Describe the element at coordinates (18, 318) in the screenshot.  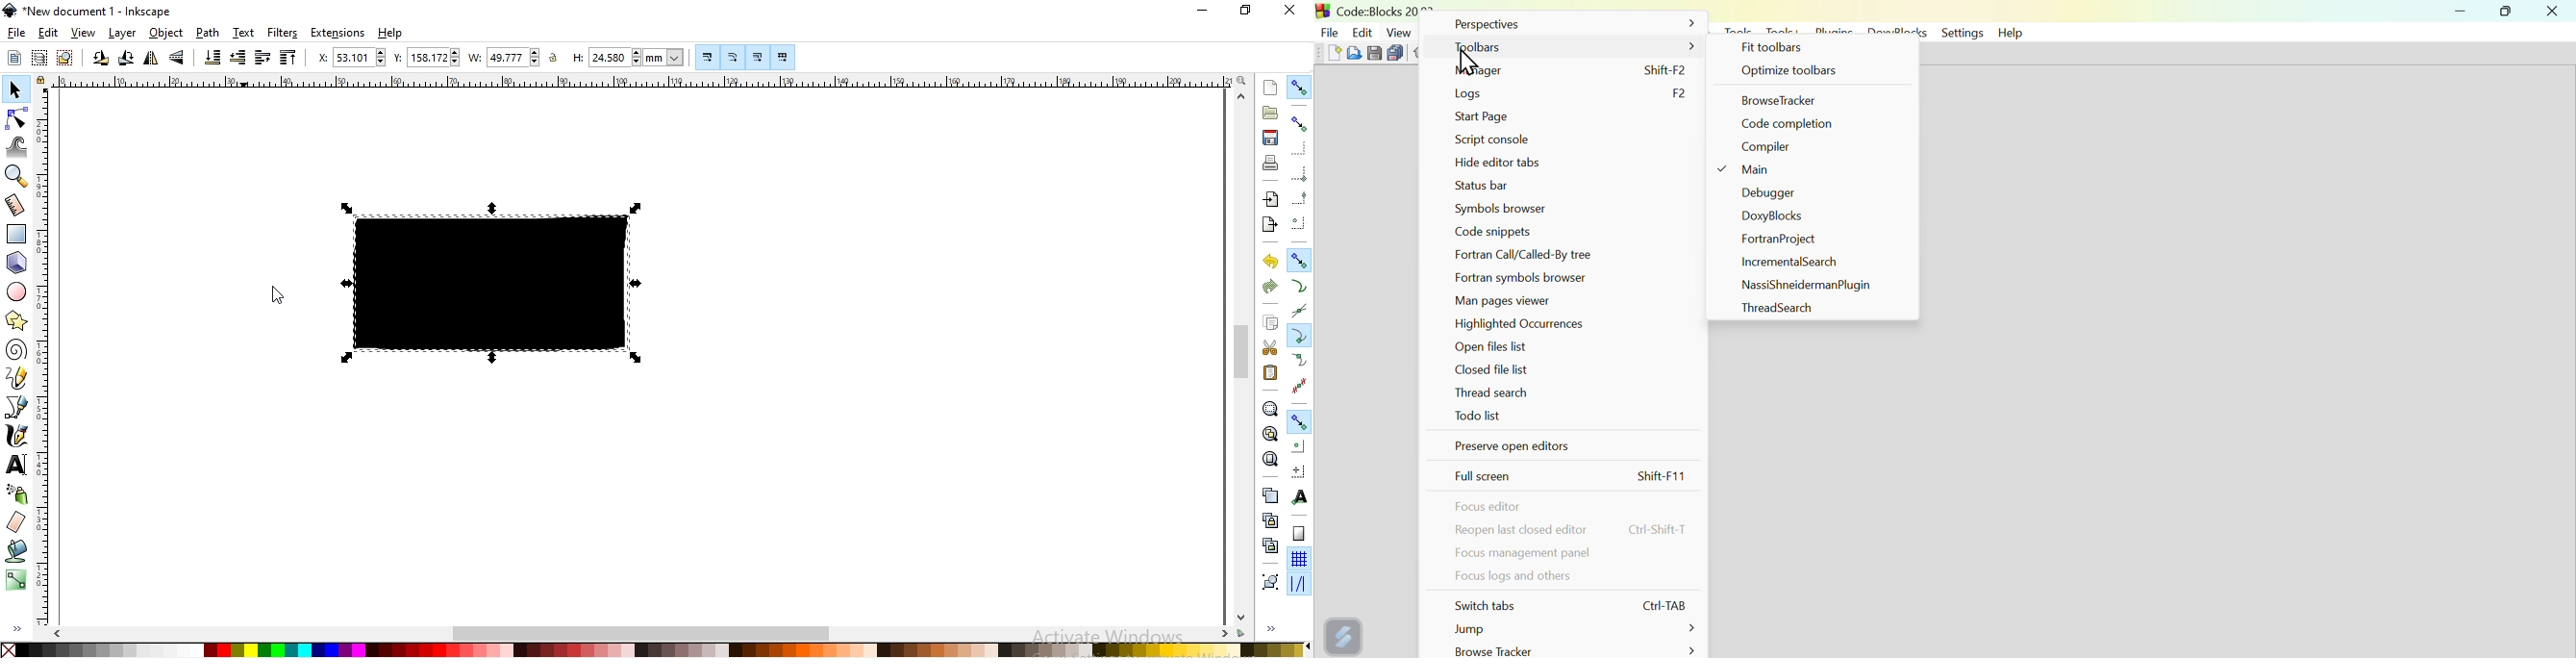
I see `create stars and polygons` at that location.